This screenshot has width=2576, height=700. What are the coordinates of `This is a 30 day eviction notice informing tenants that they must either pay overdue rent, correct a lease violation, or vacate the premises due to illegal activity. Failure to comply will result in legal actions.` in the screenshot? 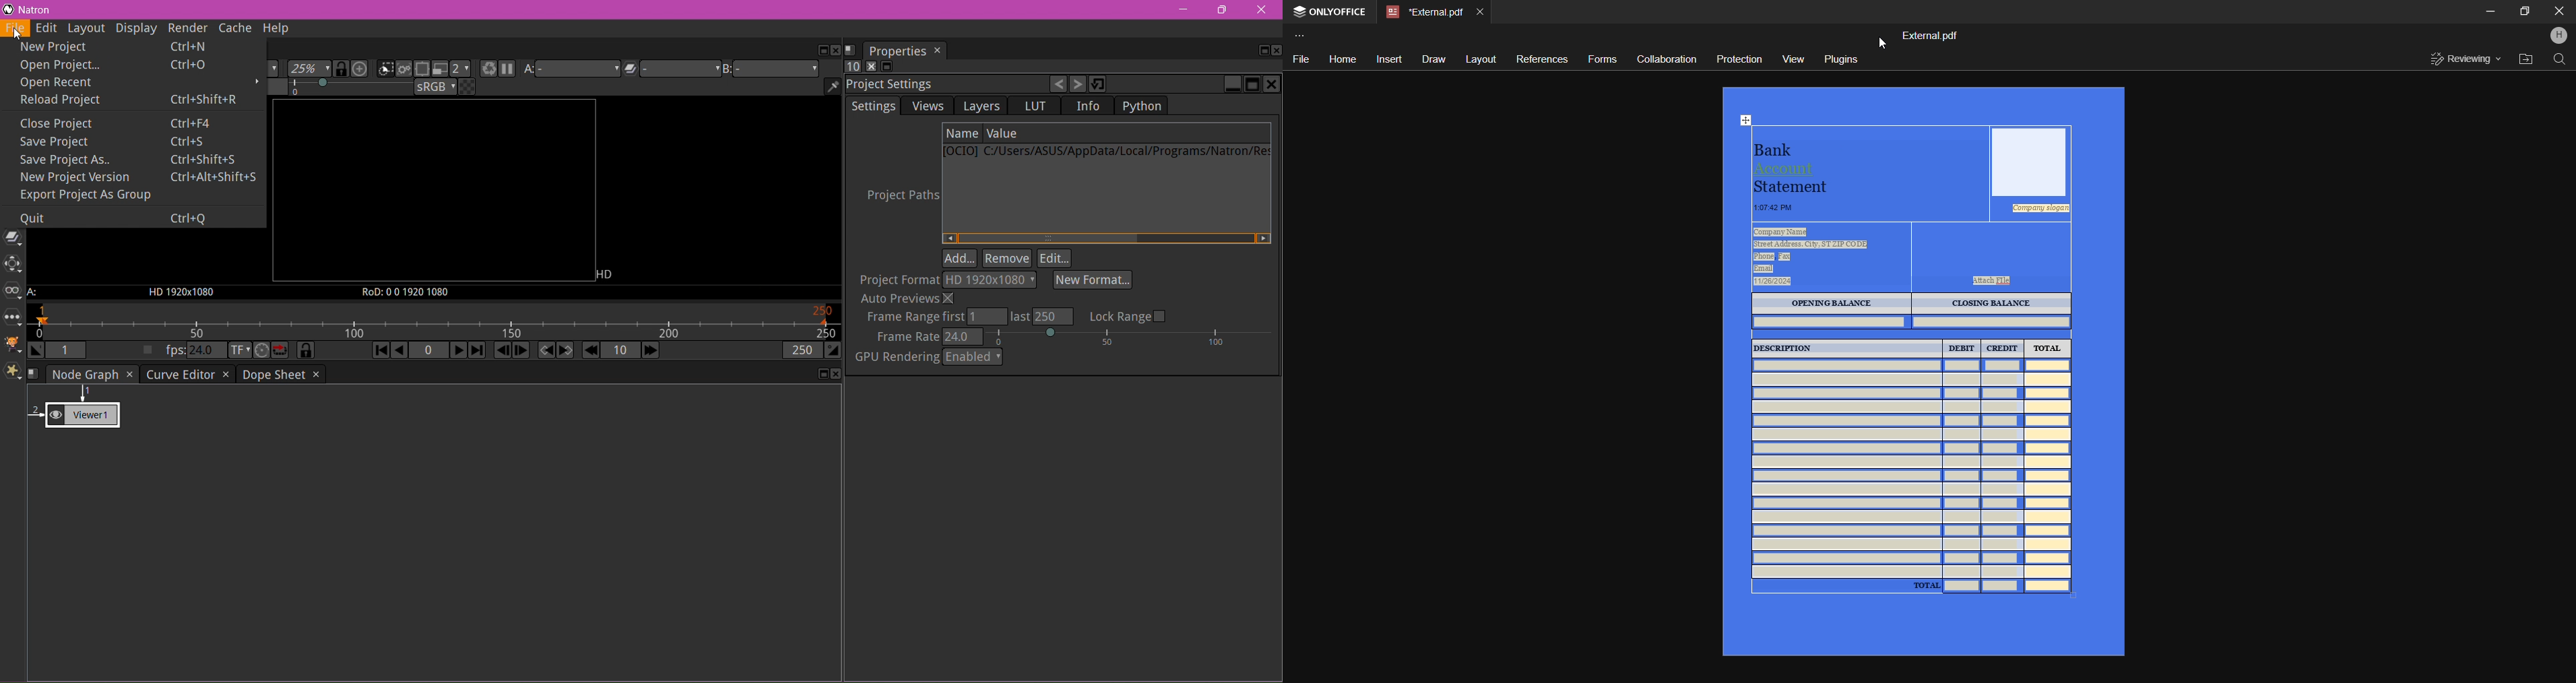 It's located at (1922, 370).